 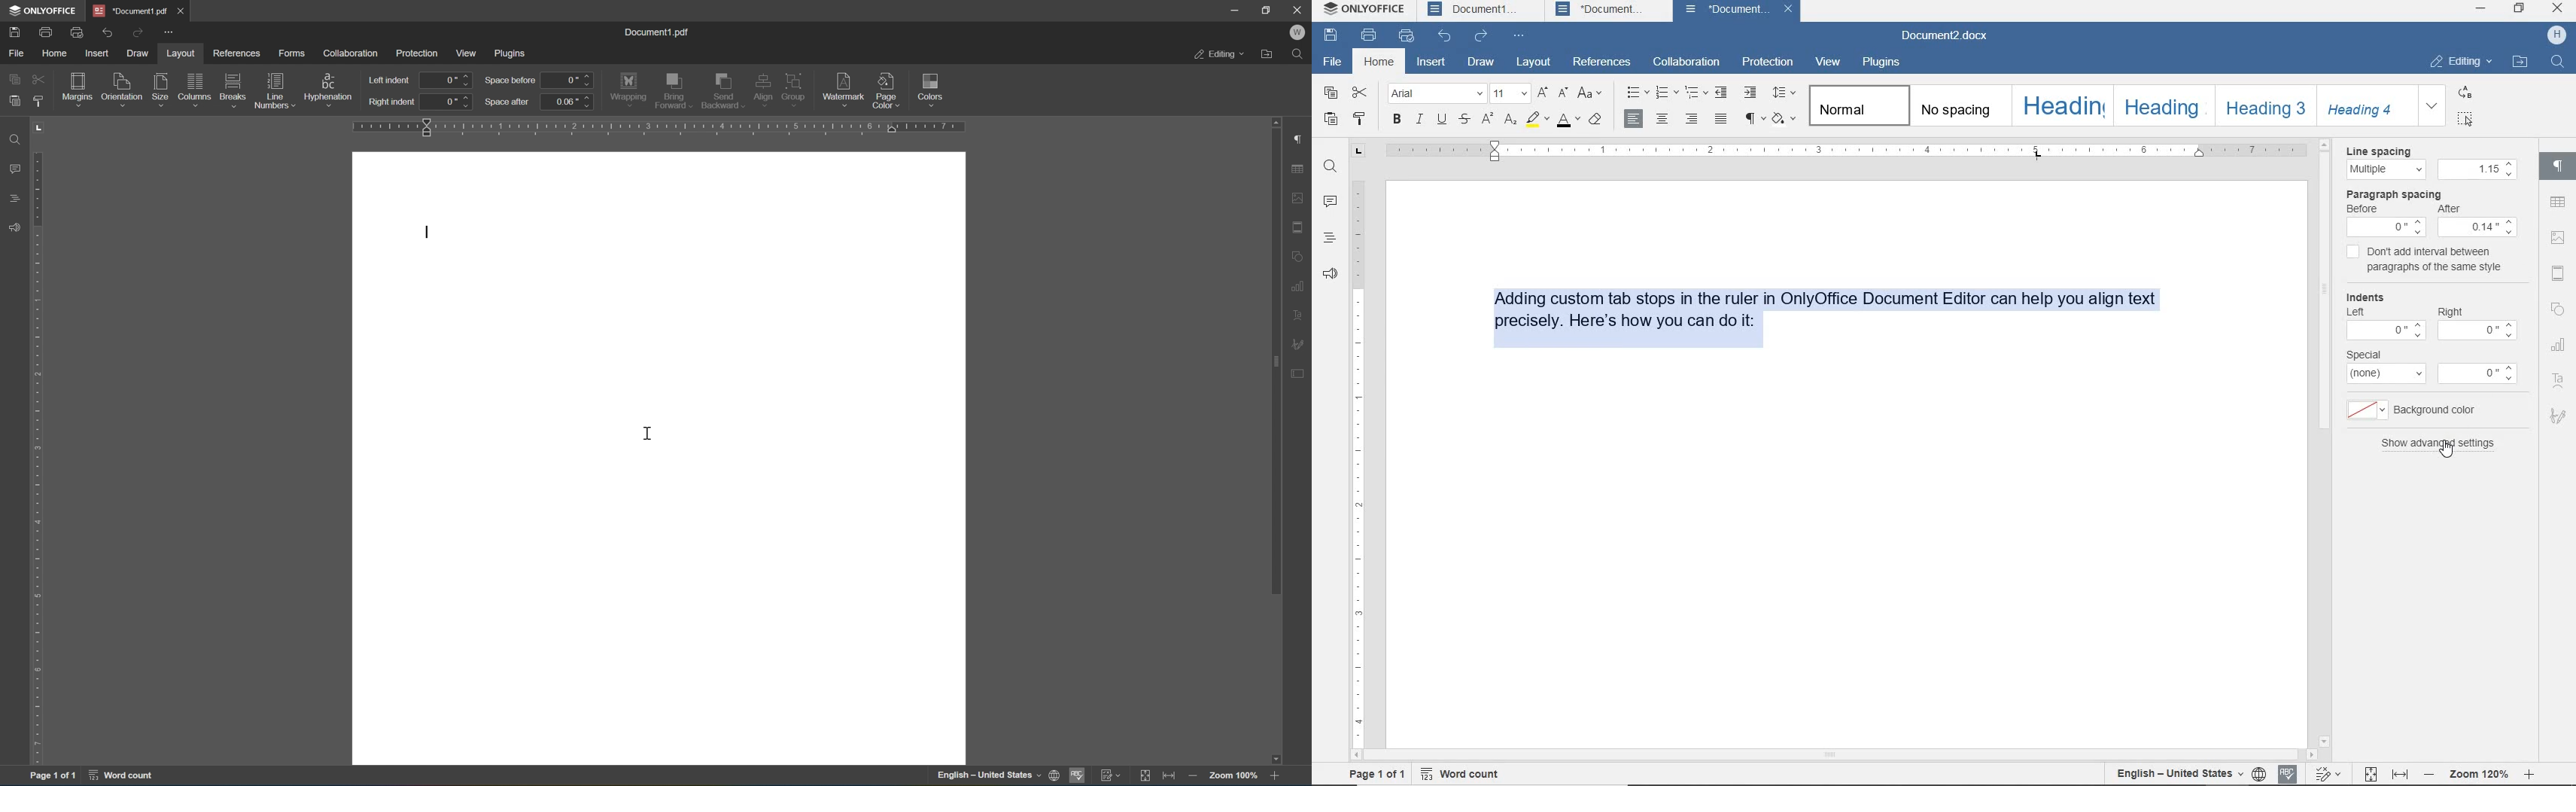 What do you see at coordinates (1685, 62) in the screenshot?
I see `collaboration` at bounding box center [1685, 62].